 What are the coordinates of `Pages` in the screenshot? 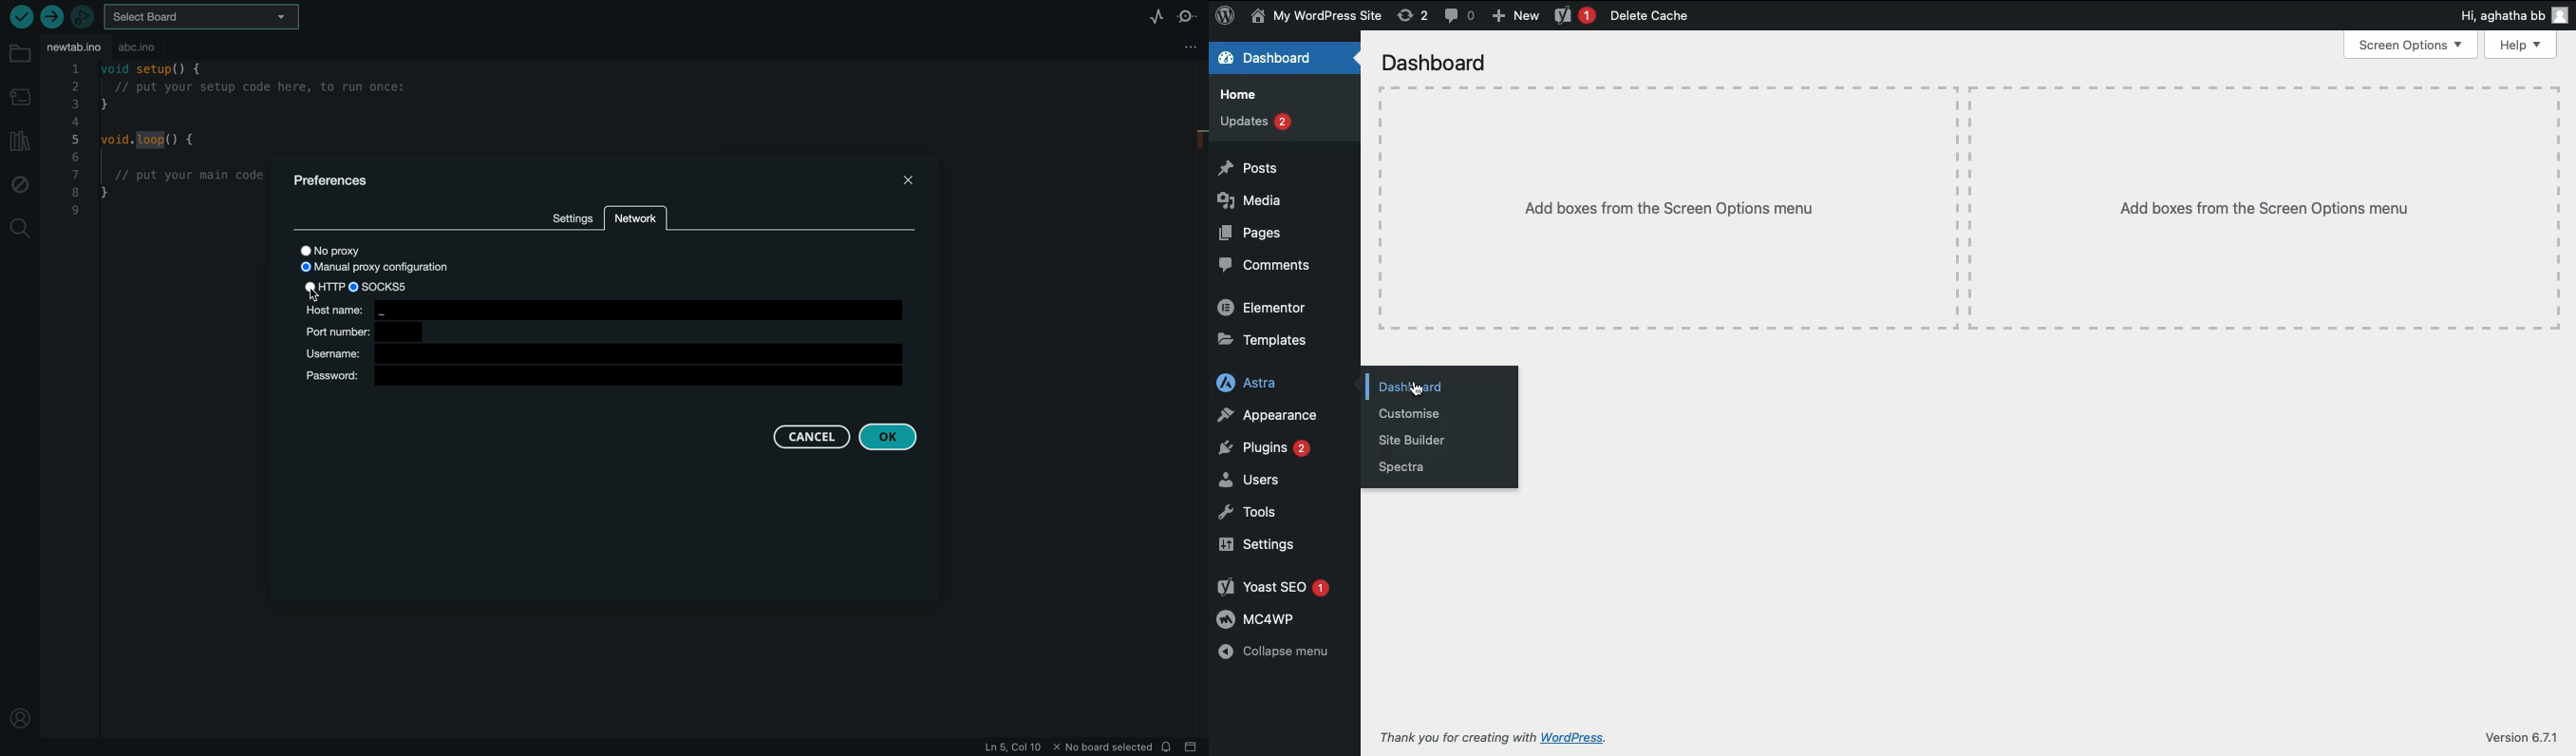 It's located at (1250, 234).